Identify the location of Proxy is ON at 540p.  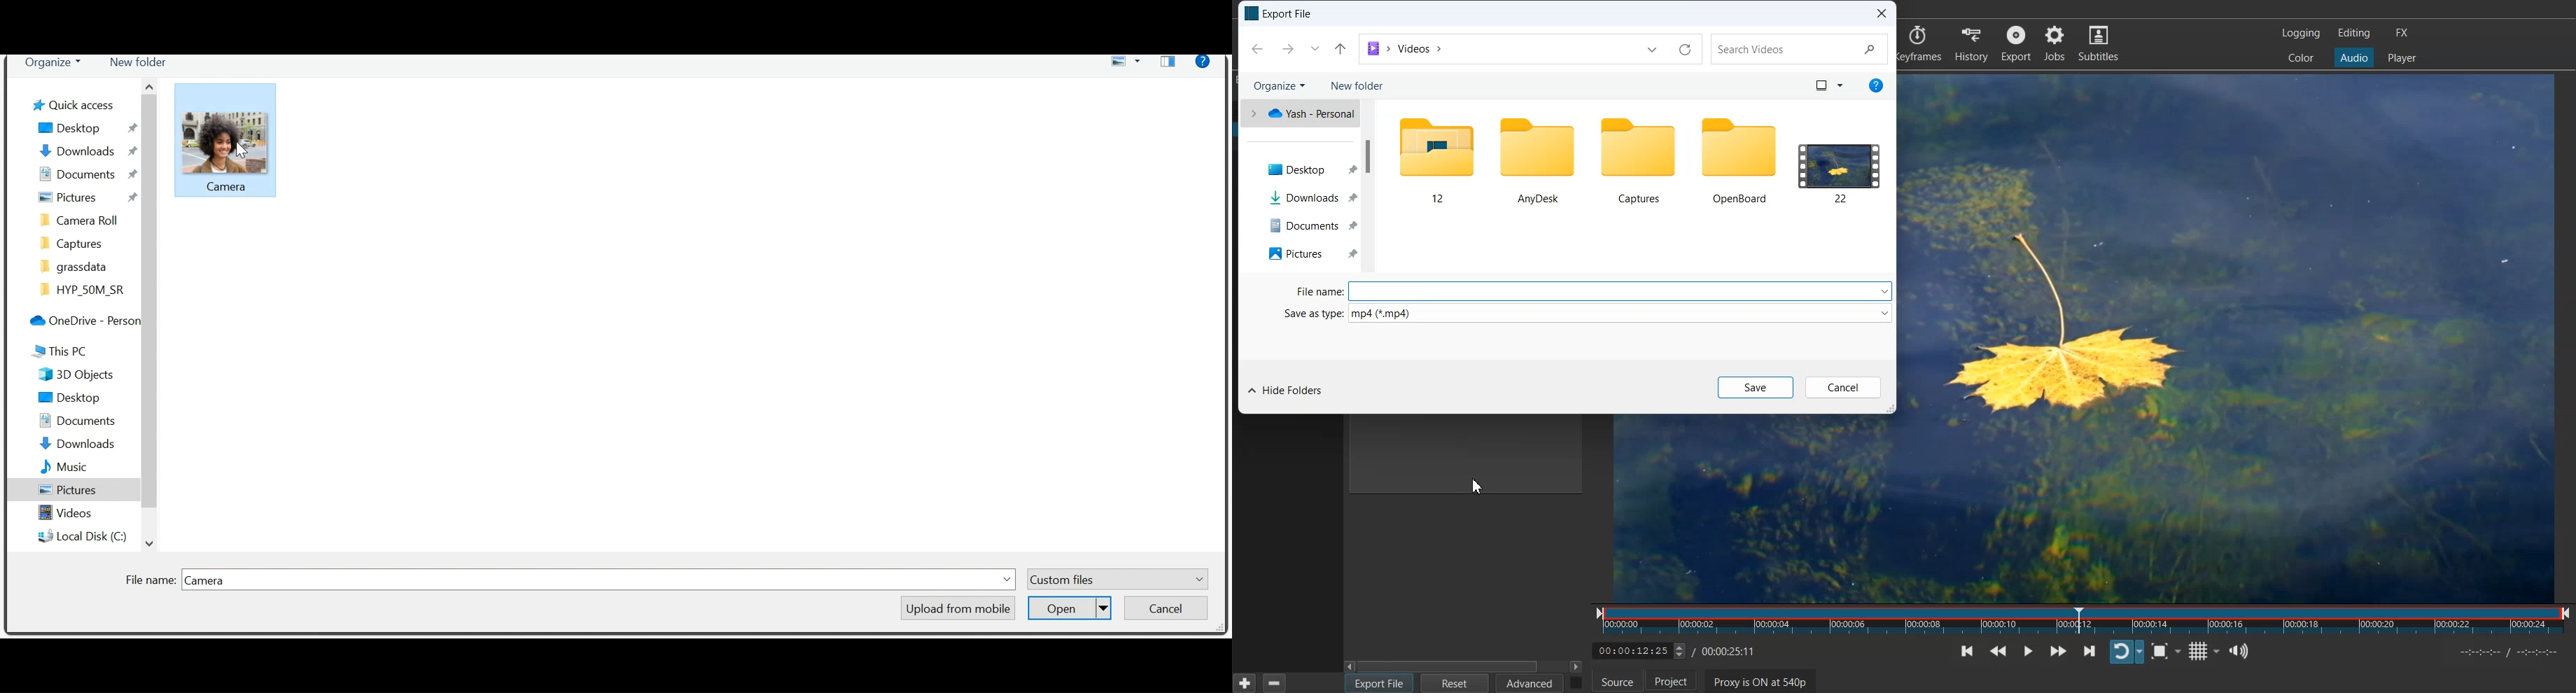
(1767, 682).